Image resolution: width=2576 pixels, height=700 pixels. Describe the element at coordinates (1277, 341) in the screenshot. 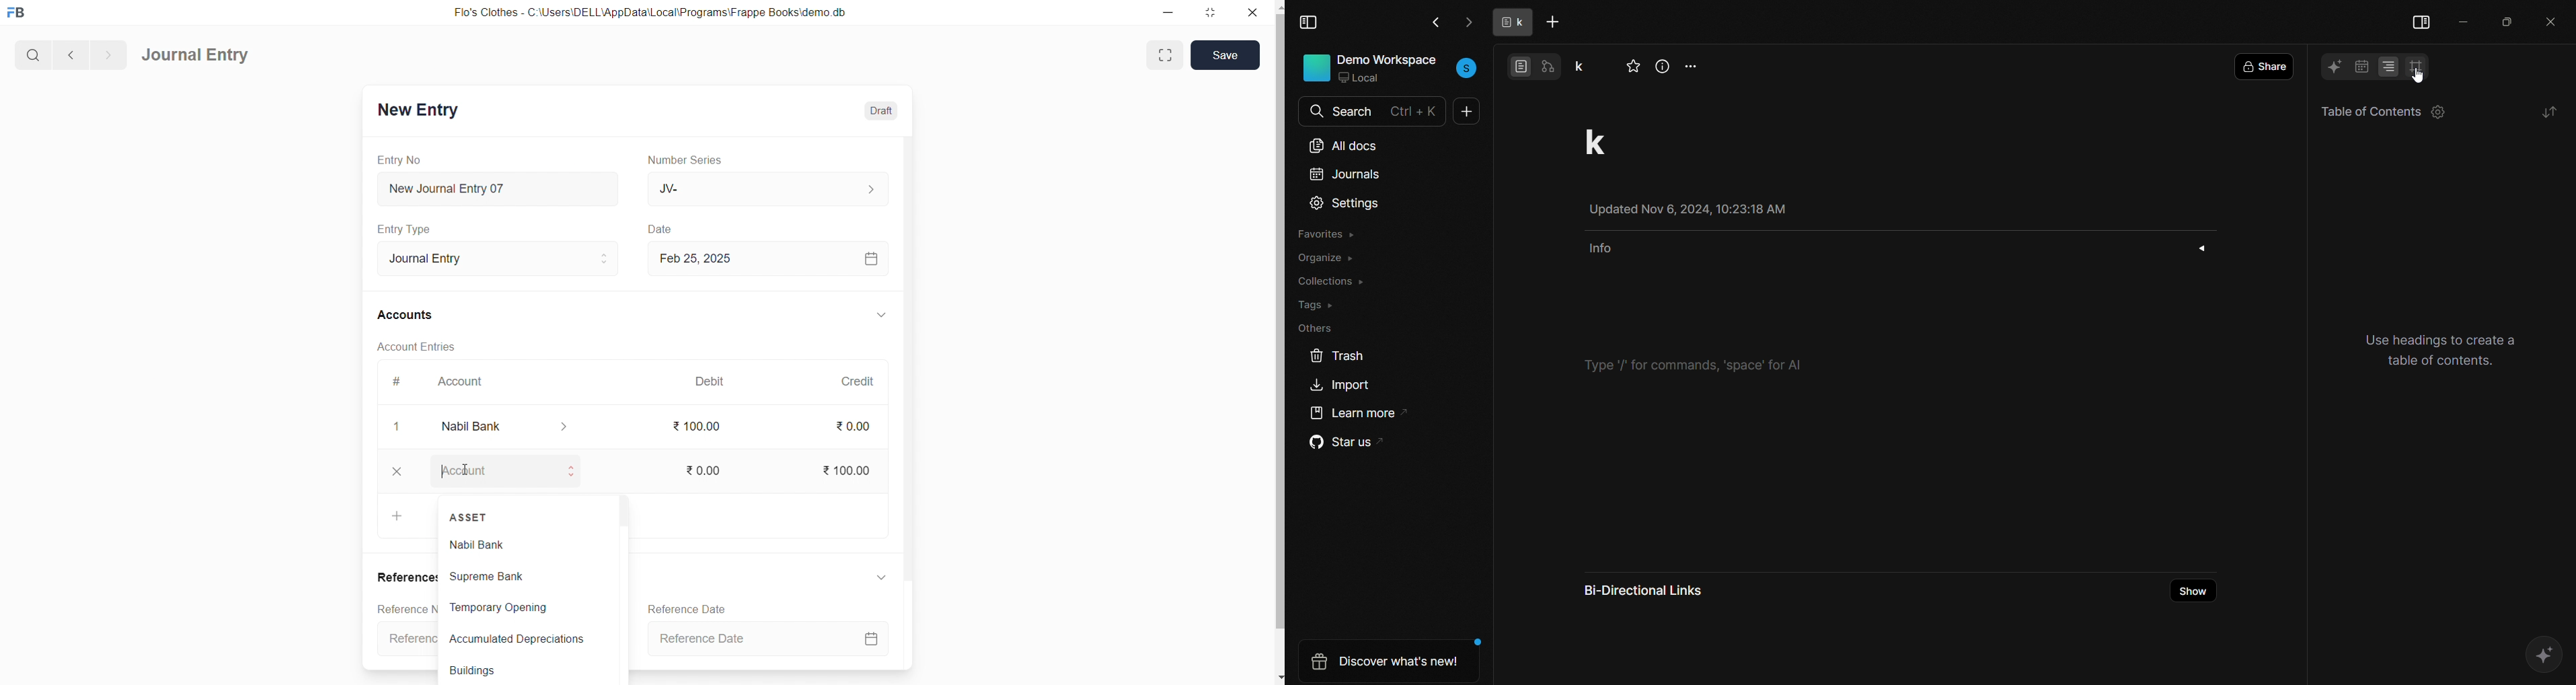

I see `vertical scroll bar` at that location.